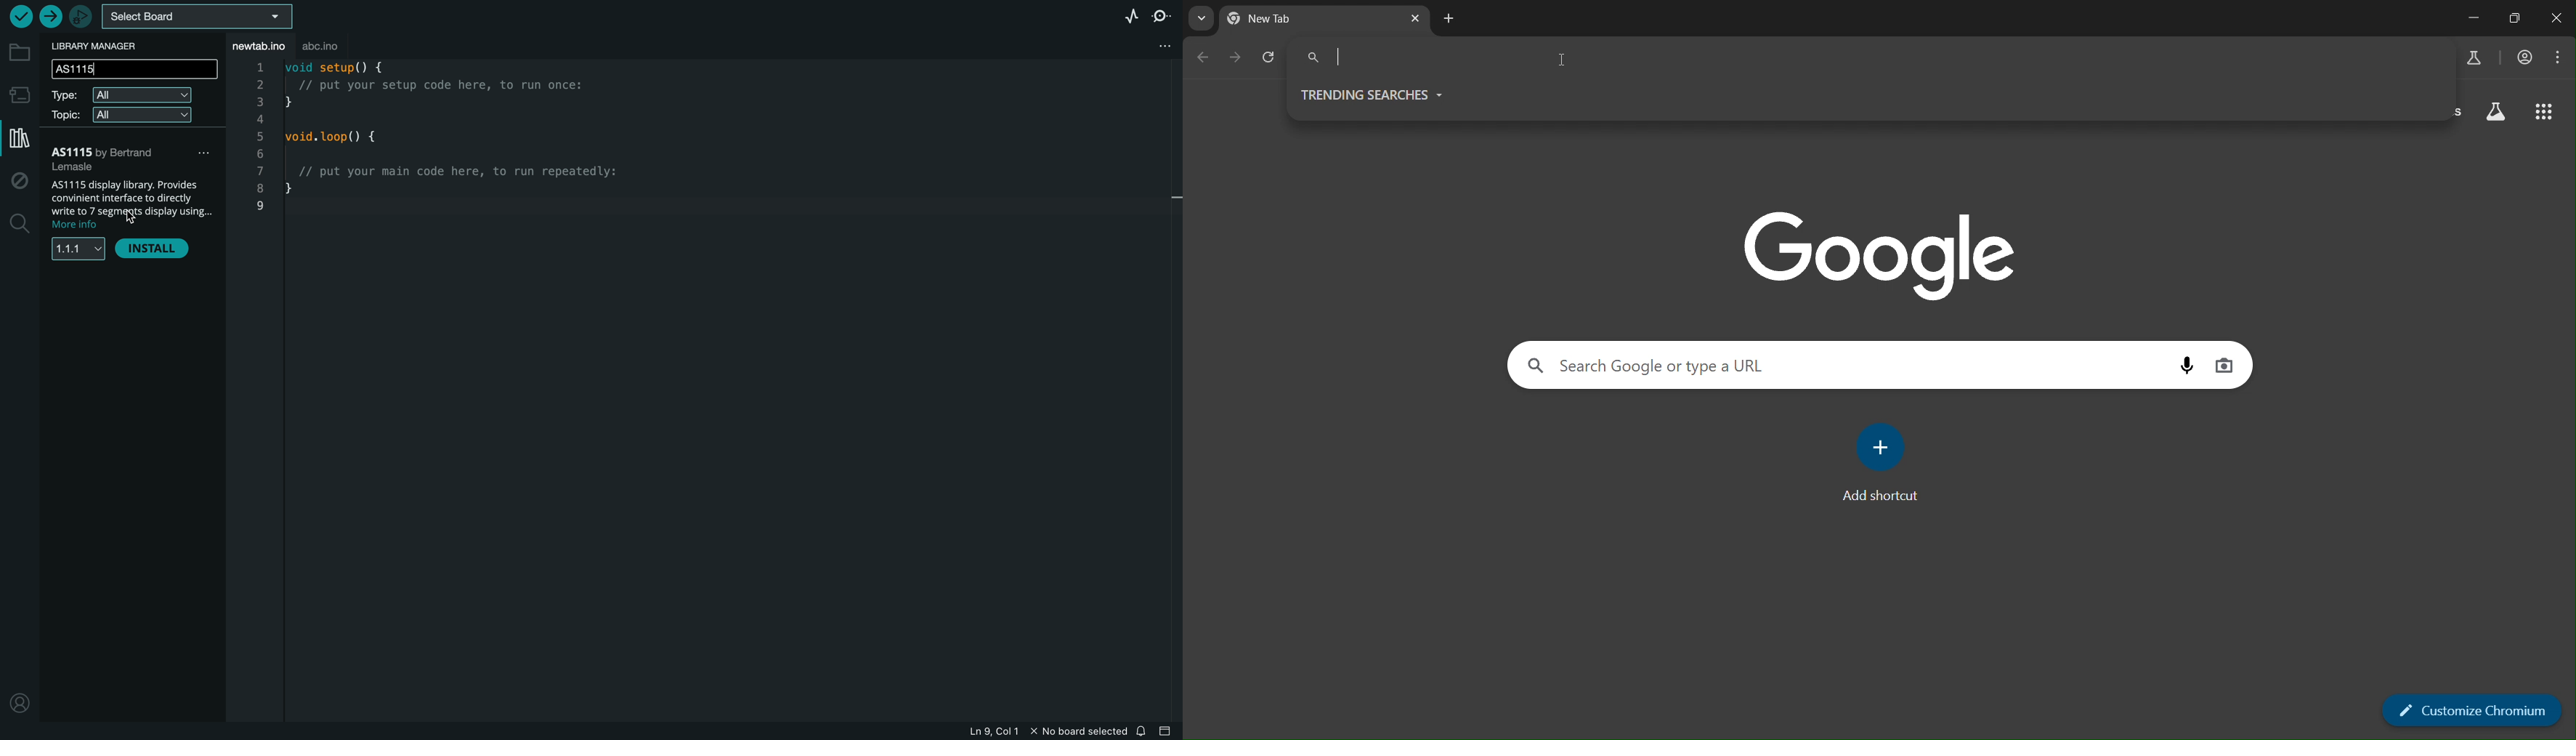 The image size is (2576, 756). Describe the element at coordinates (1201, 19) in the screenshot. I see `search tabs` at that location.